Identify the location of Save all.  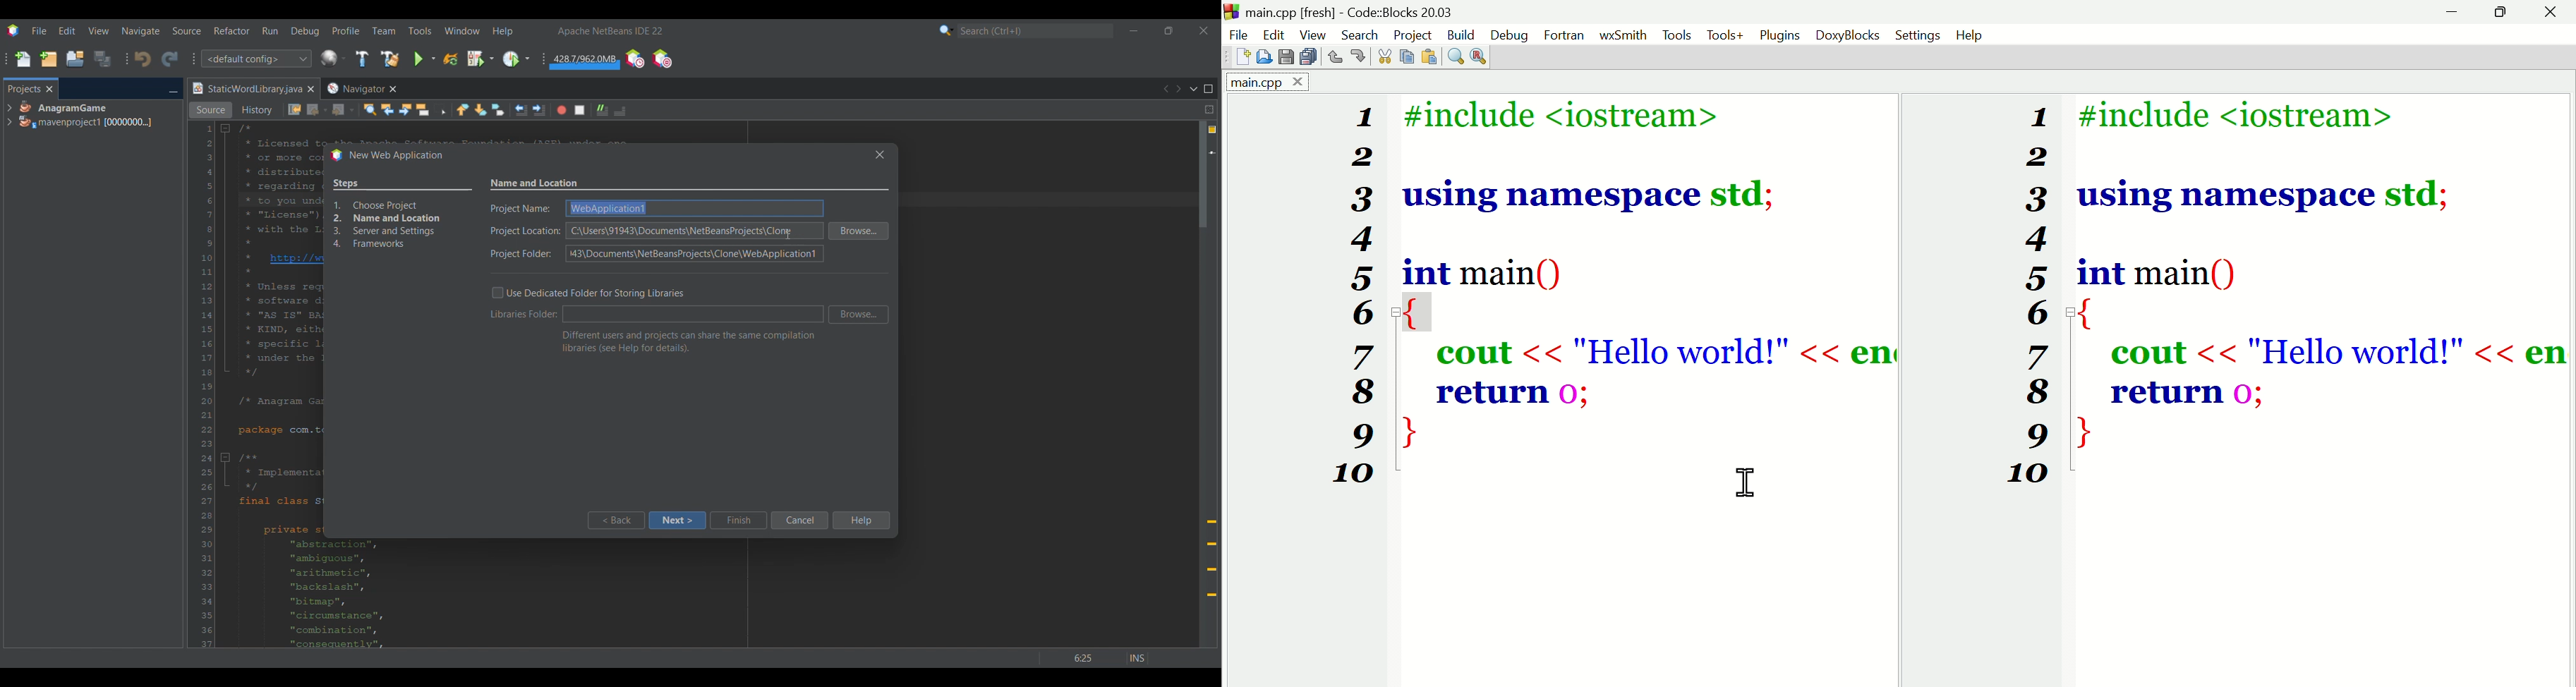
(1305, 58).